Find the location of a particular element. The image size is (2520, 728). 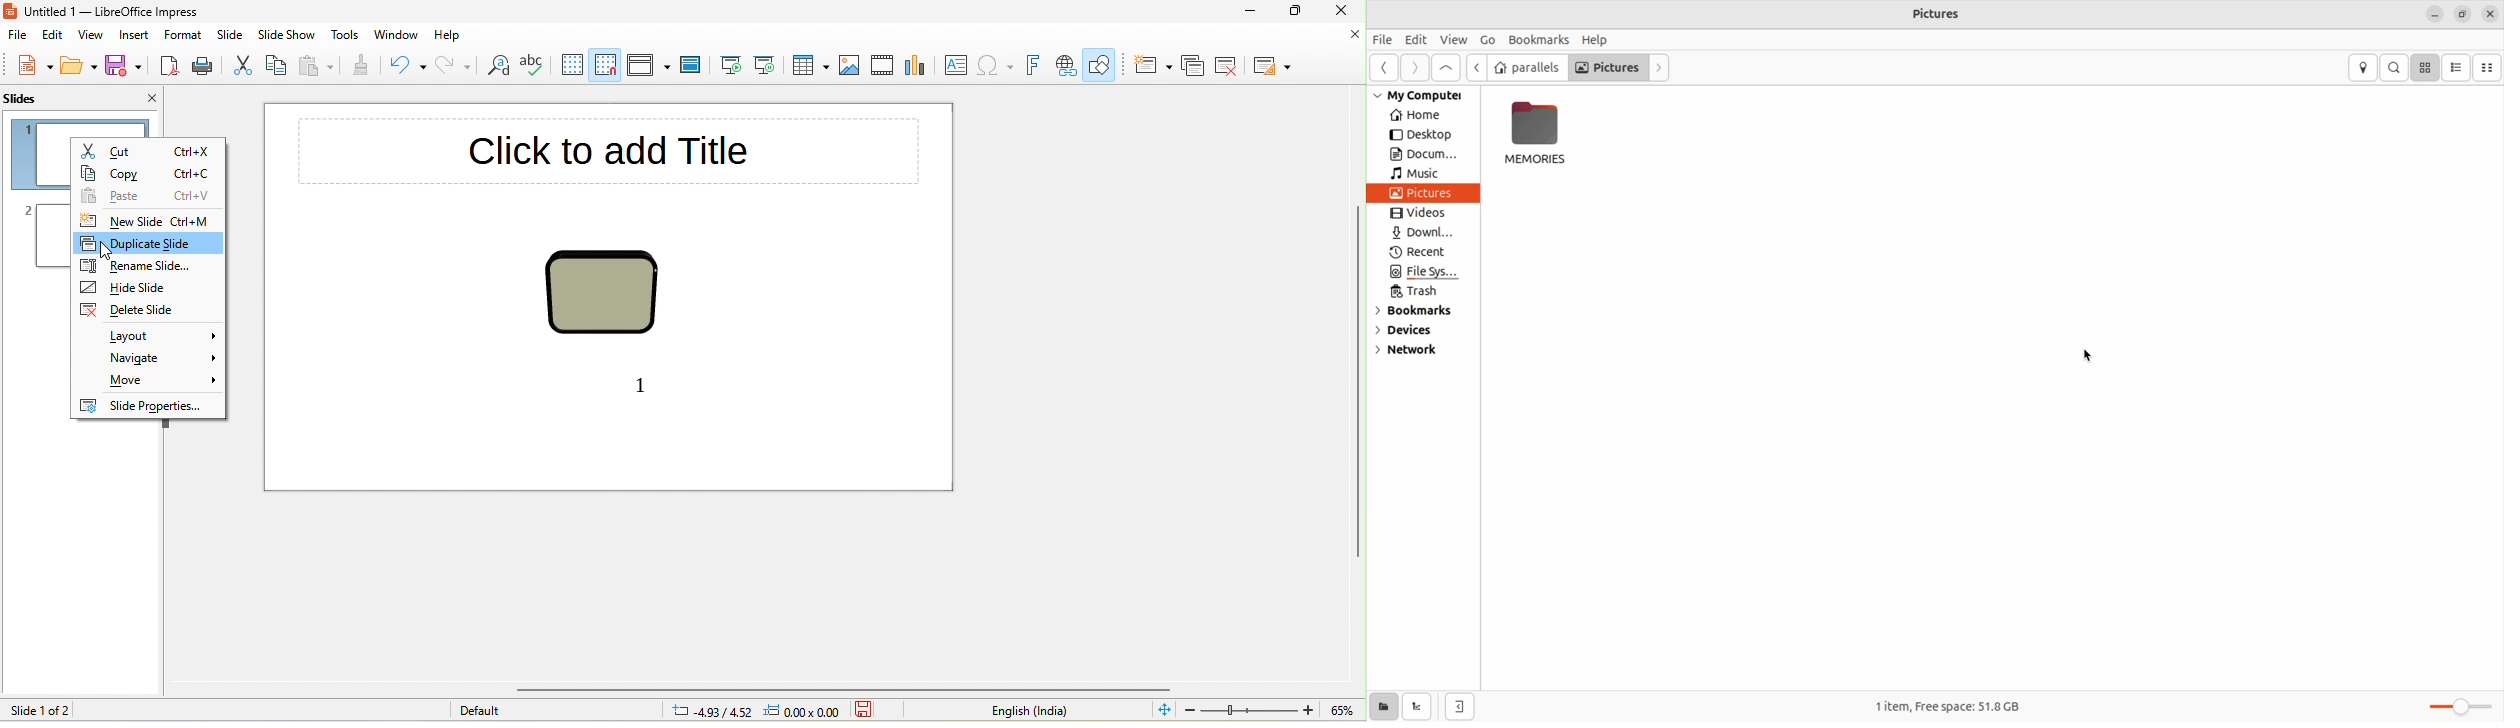

export directly as pdf is located at coordinates (166, 67).